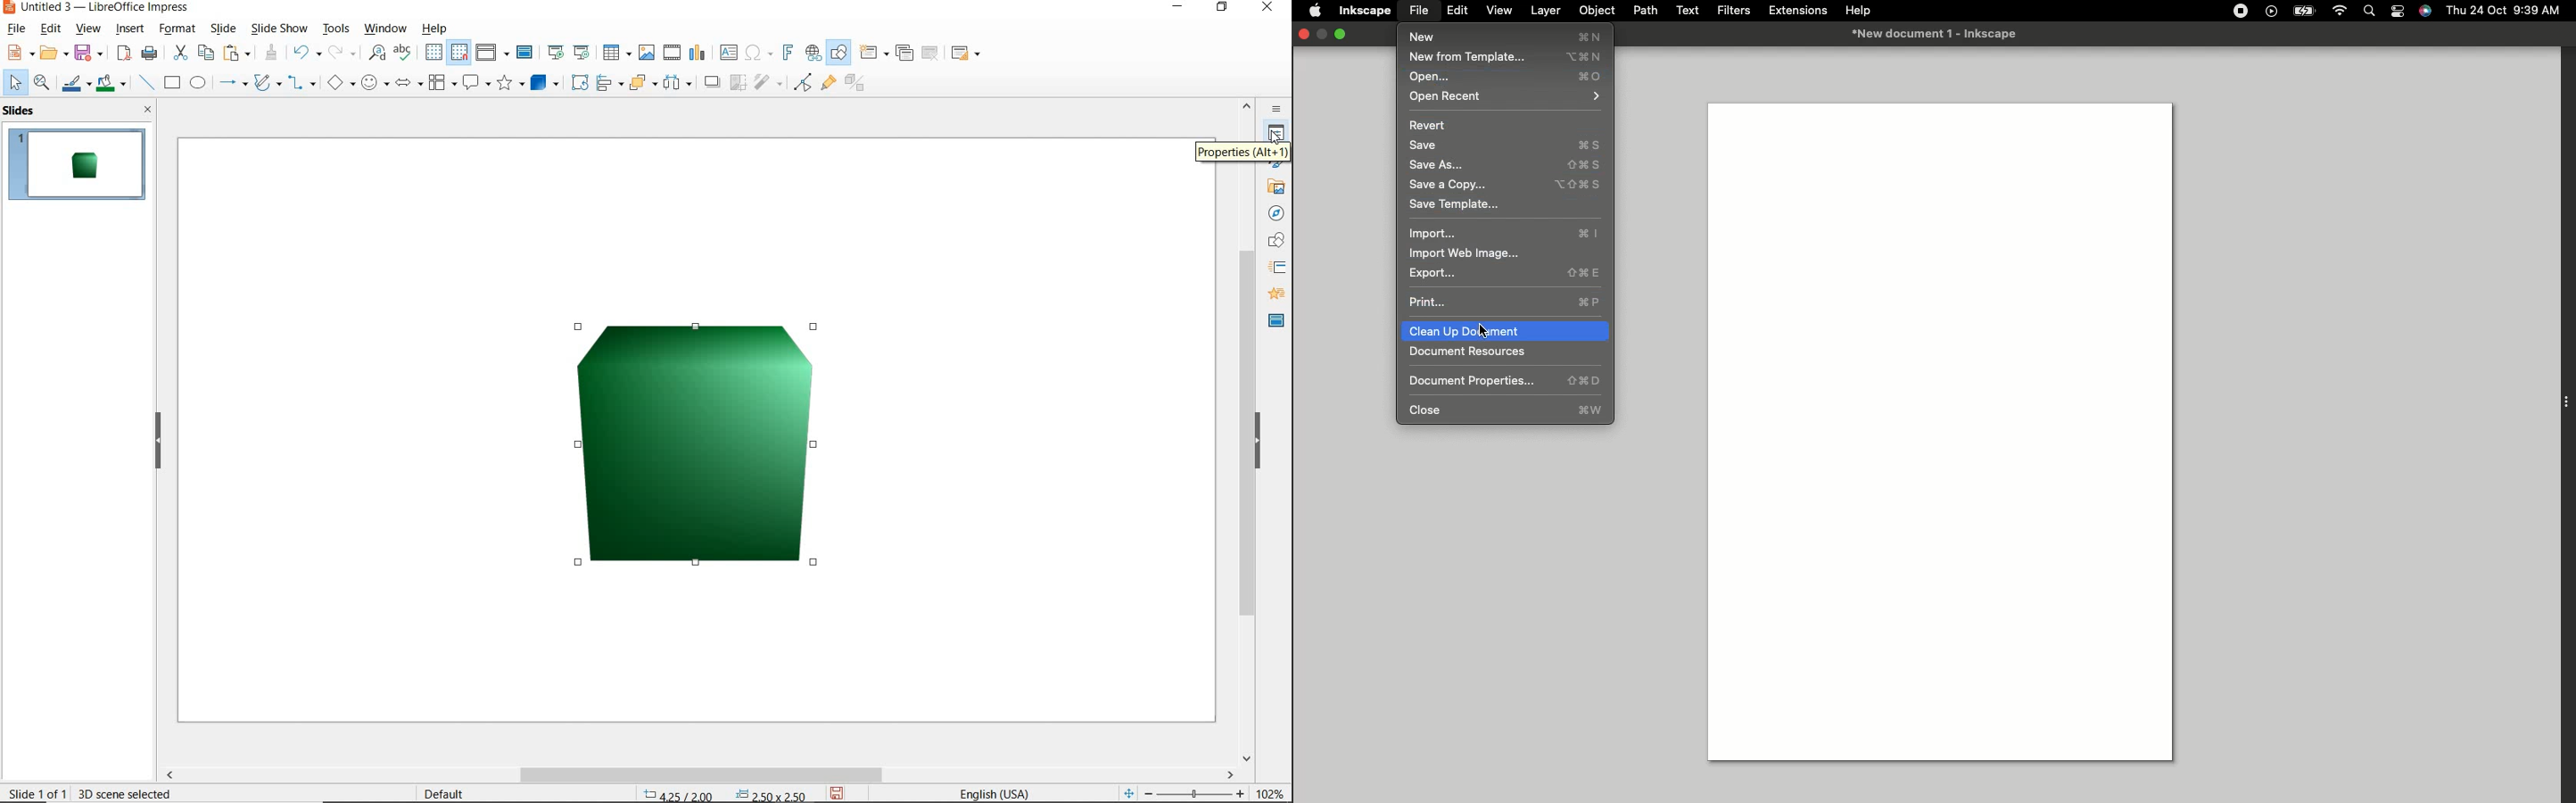  What do you see at coordinates (1276, 131) in the screenshot?
I see `PROPERTIES` at bounding box center [1276, 131].